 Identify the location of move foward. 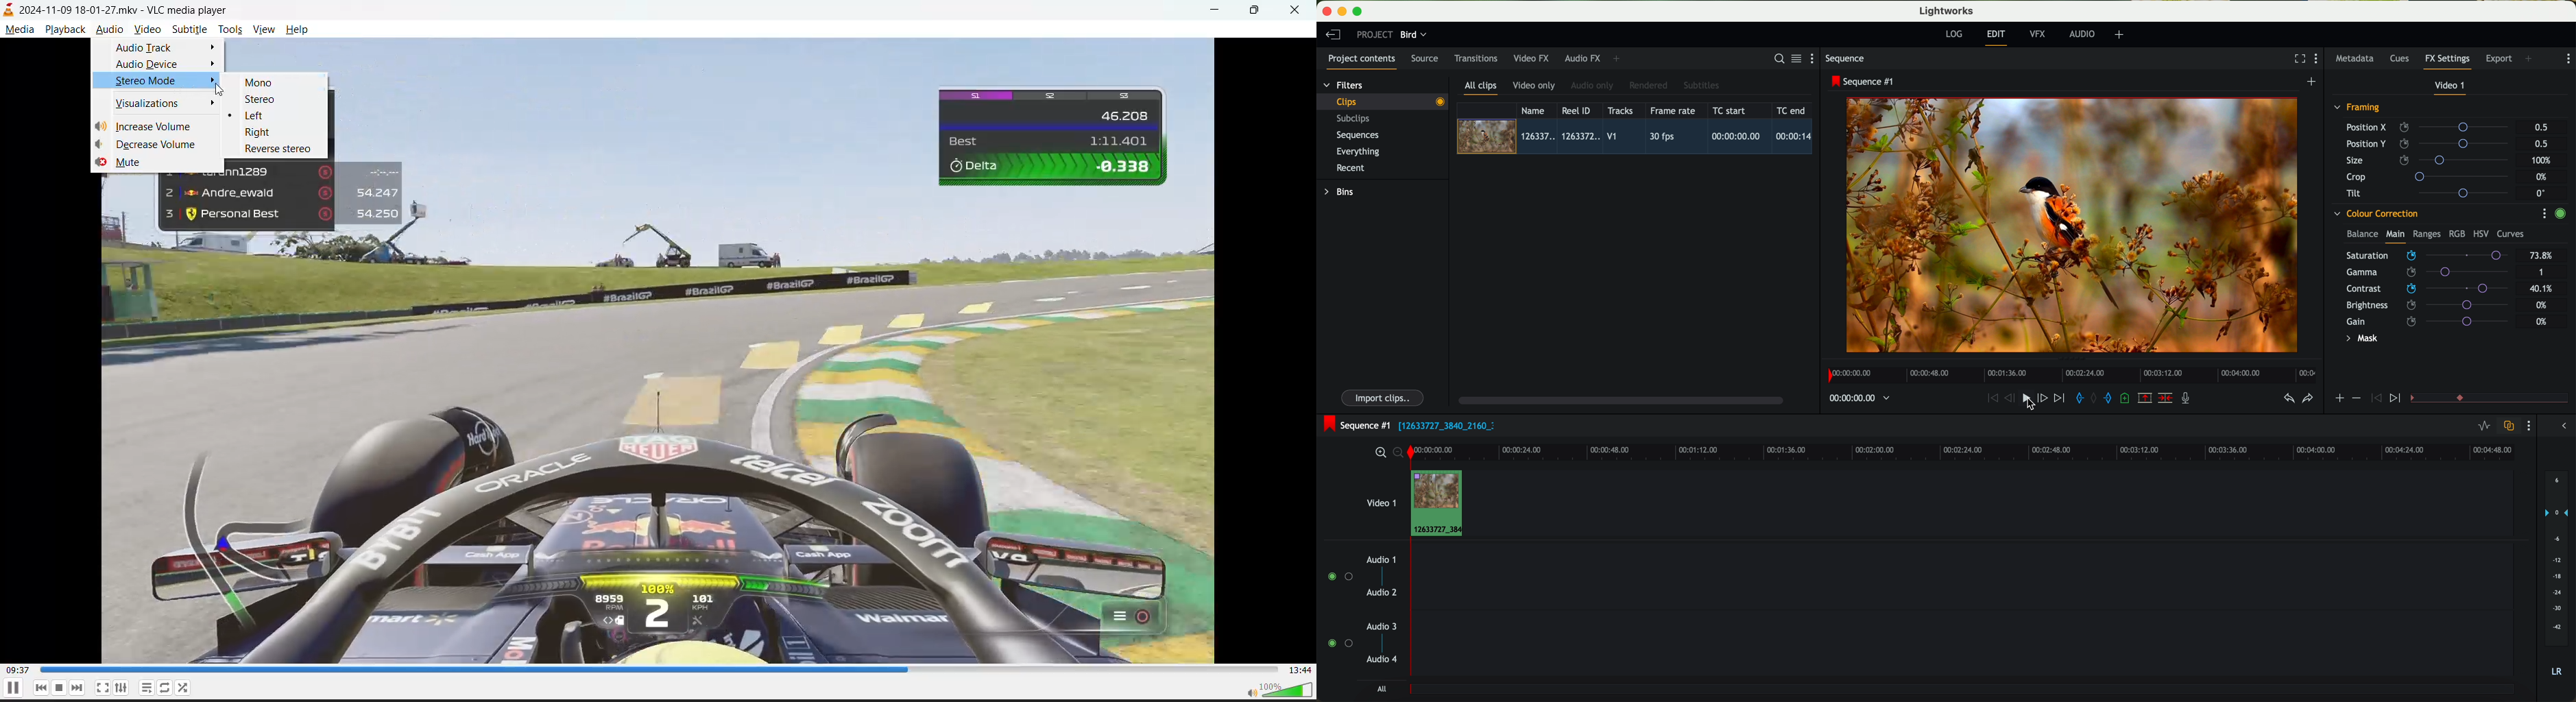
(2059, 398).